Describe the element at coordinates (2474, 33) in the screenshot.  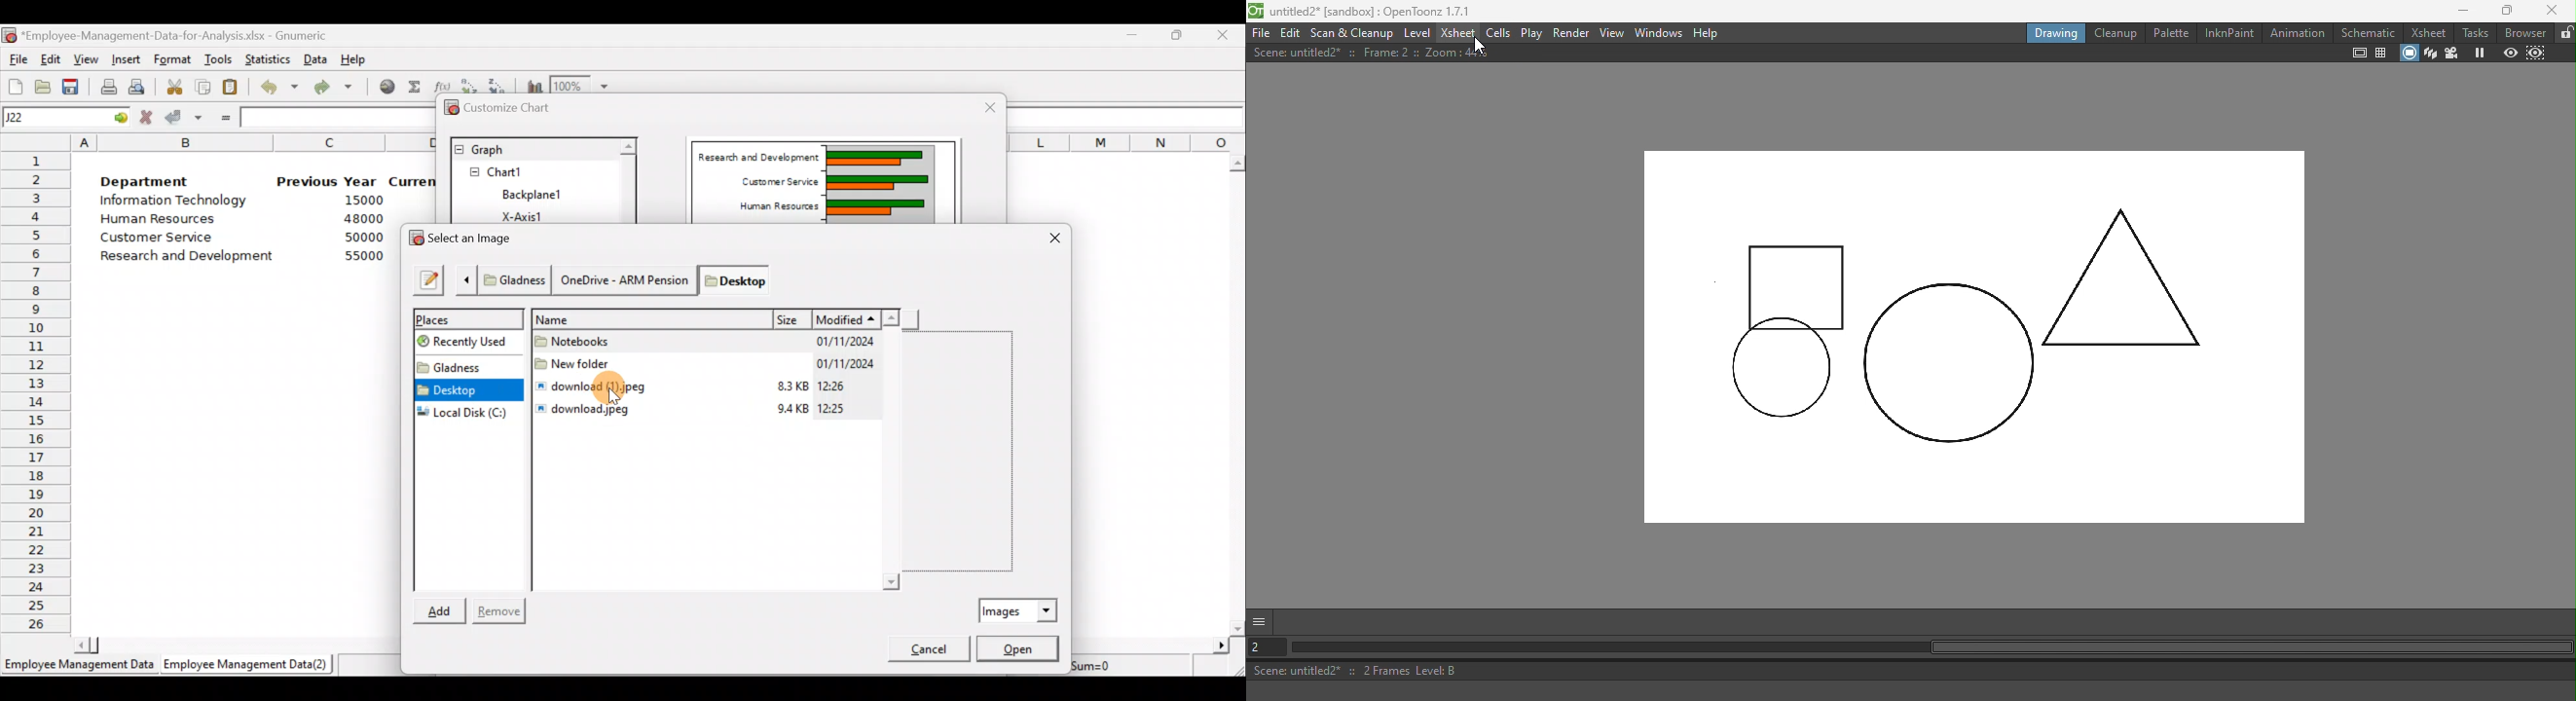
I see `Tasks` at that location.